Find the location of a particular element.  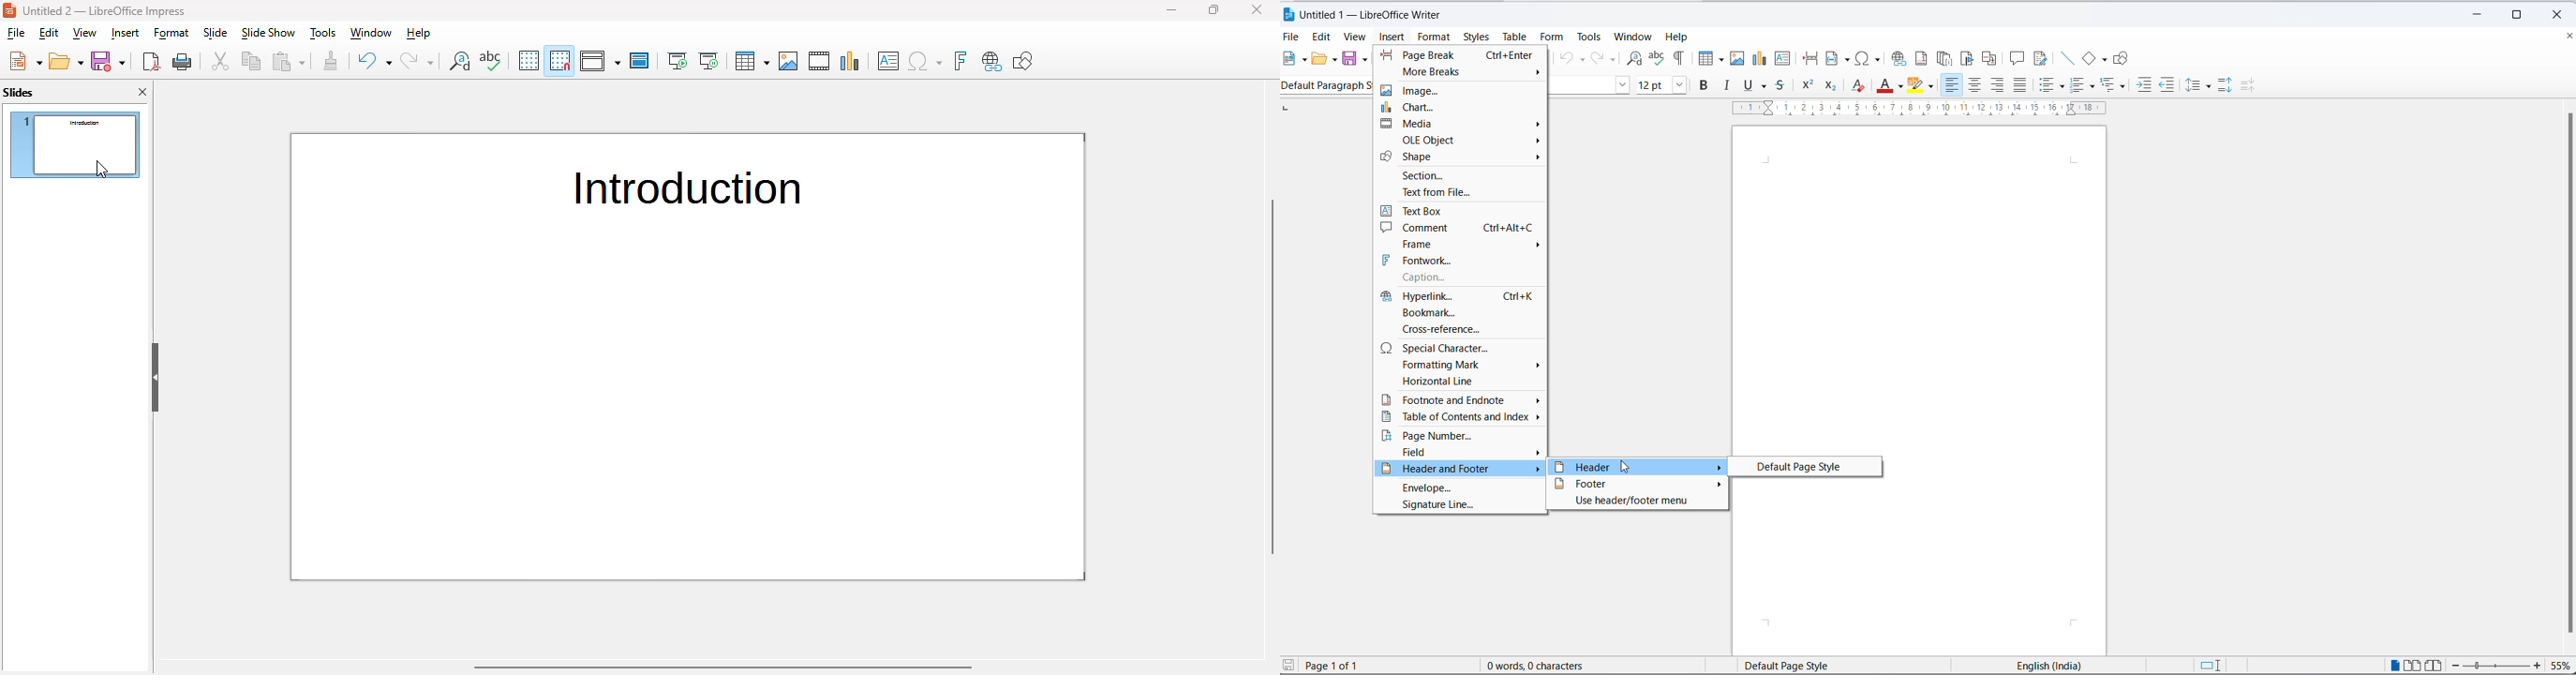

insert special characters is located at coordinates (1870, 58).